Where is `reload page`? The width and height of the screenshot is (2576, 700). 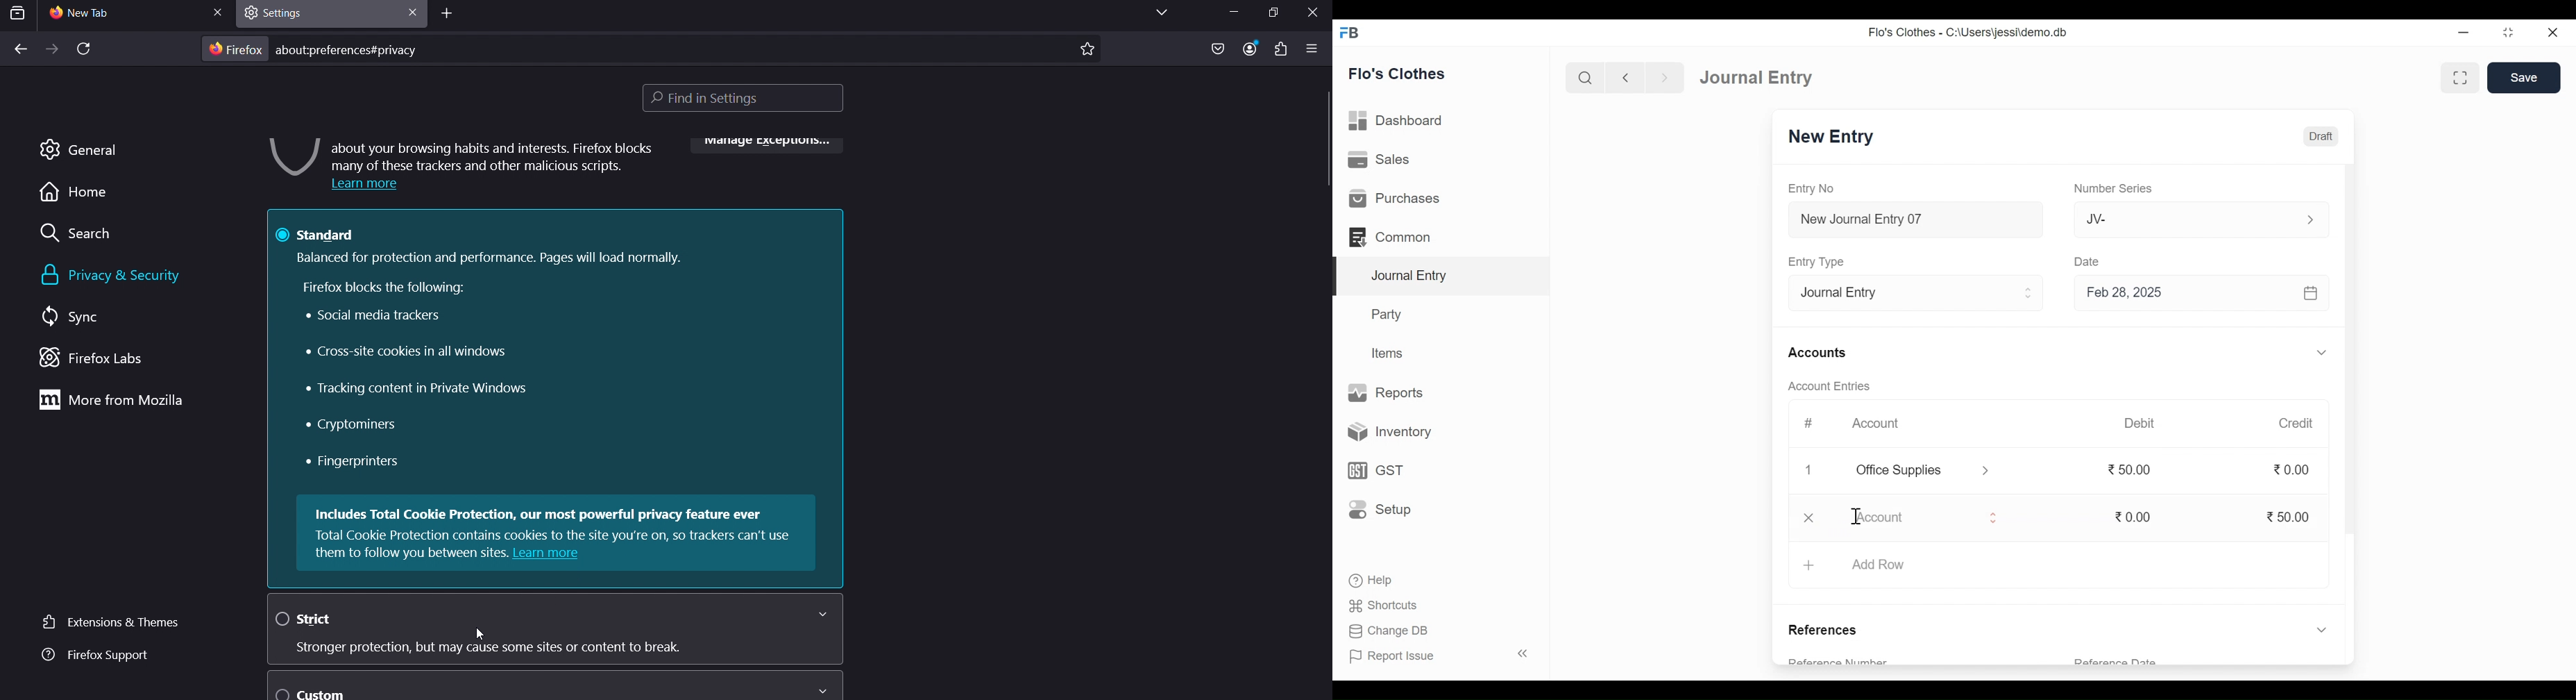
reload page is located at coordinates (83, 51).